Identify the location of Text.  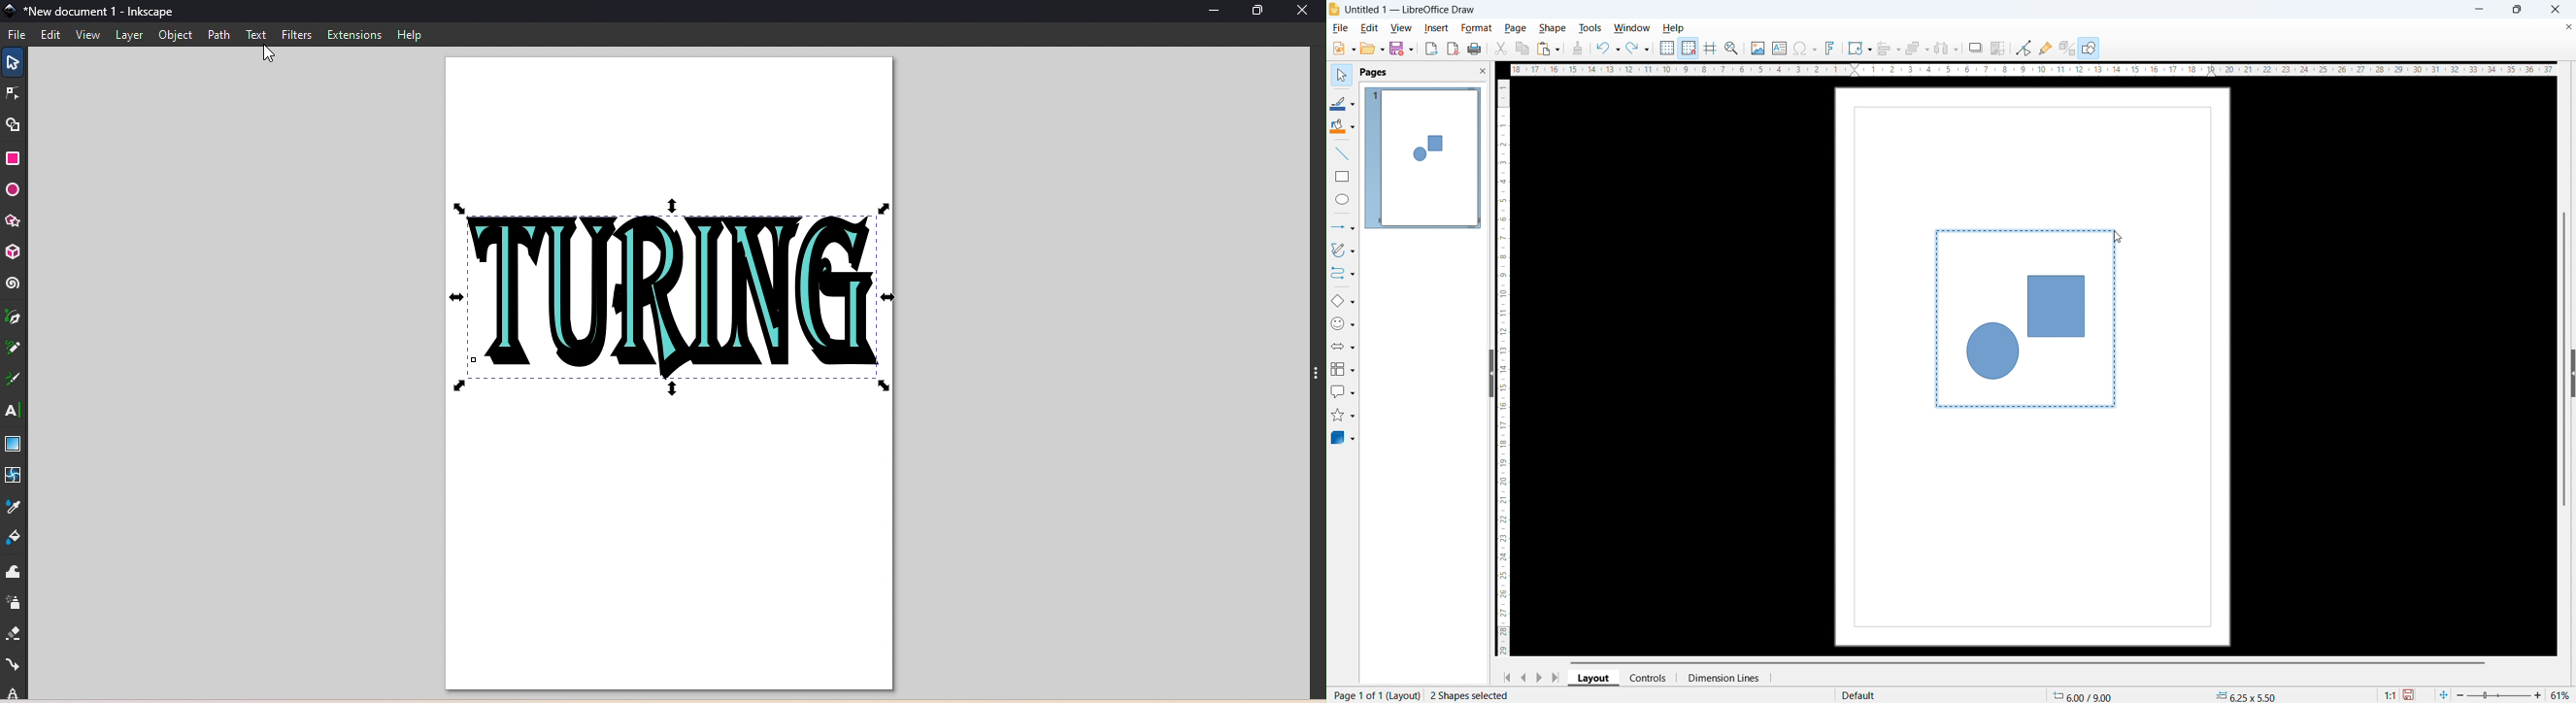
(257, 35).